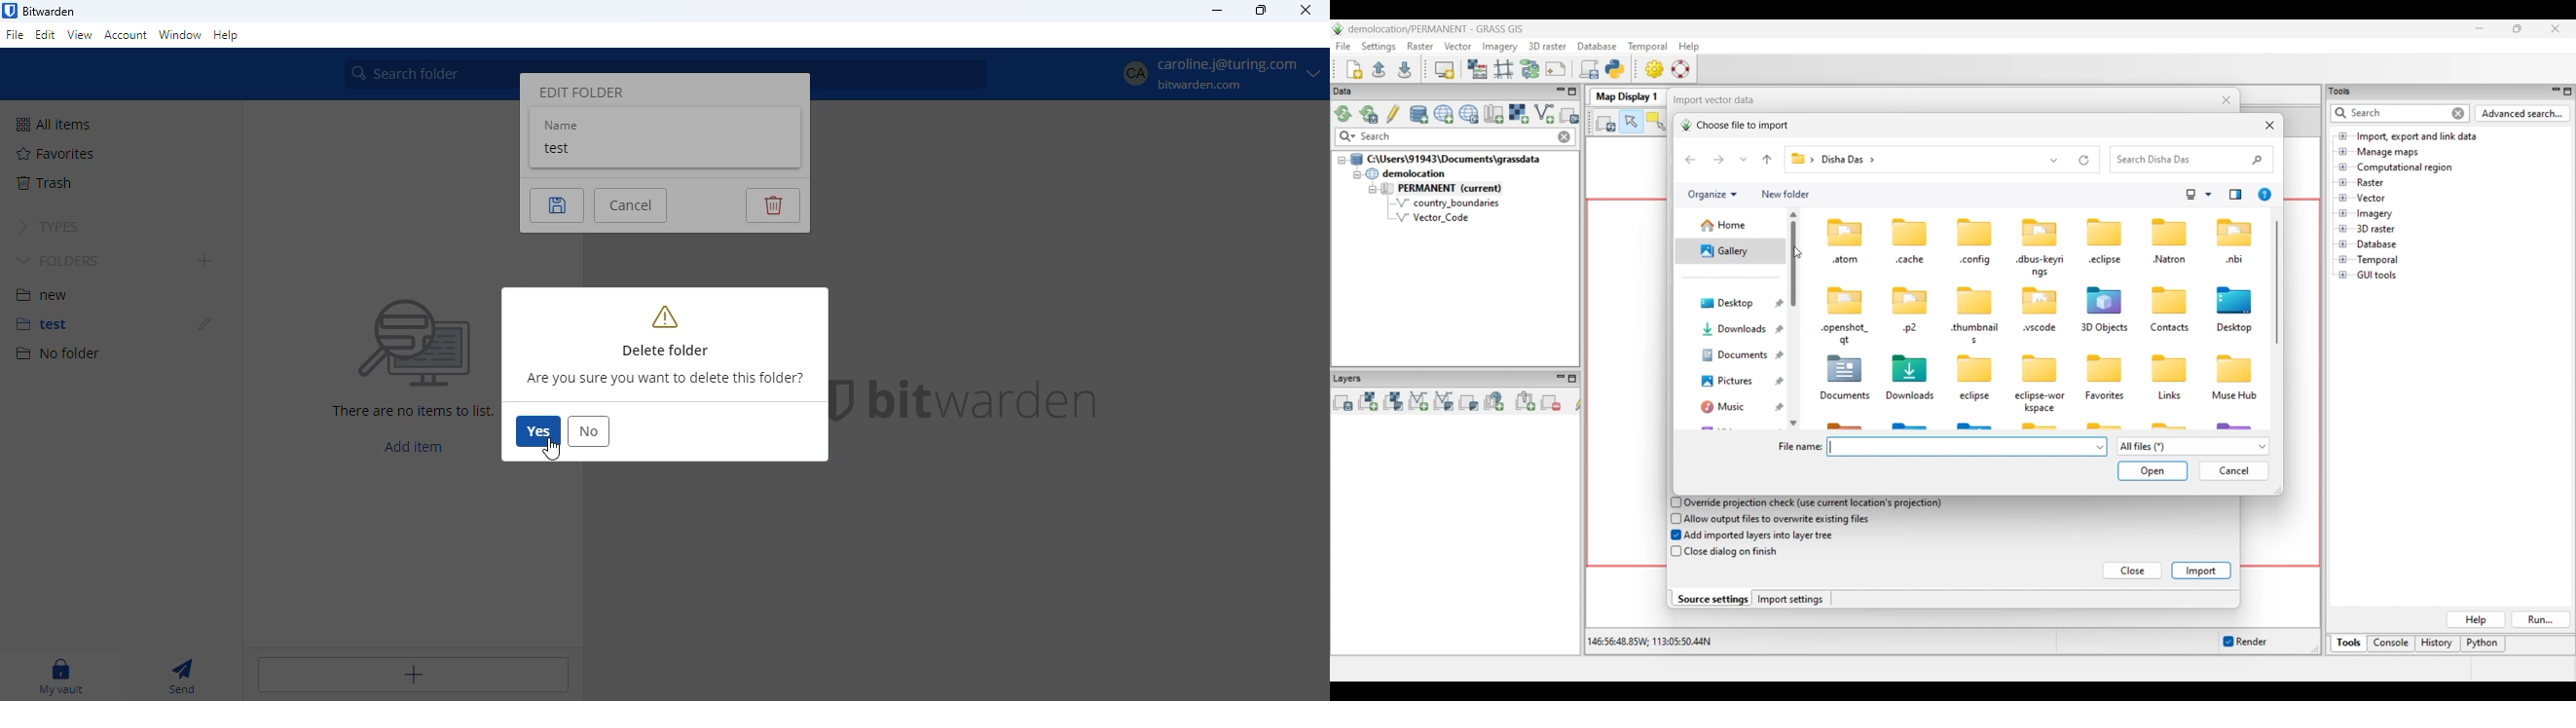 The width and height of the screenshot is (2576, 728). Describe the element at coordinates (2227, 100) in the screenshot. I see `Close window` at that location.